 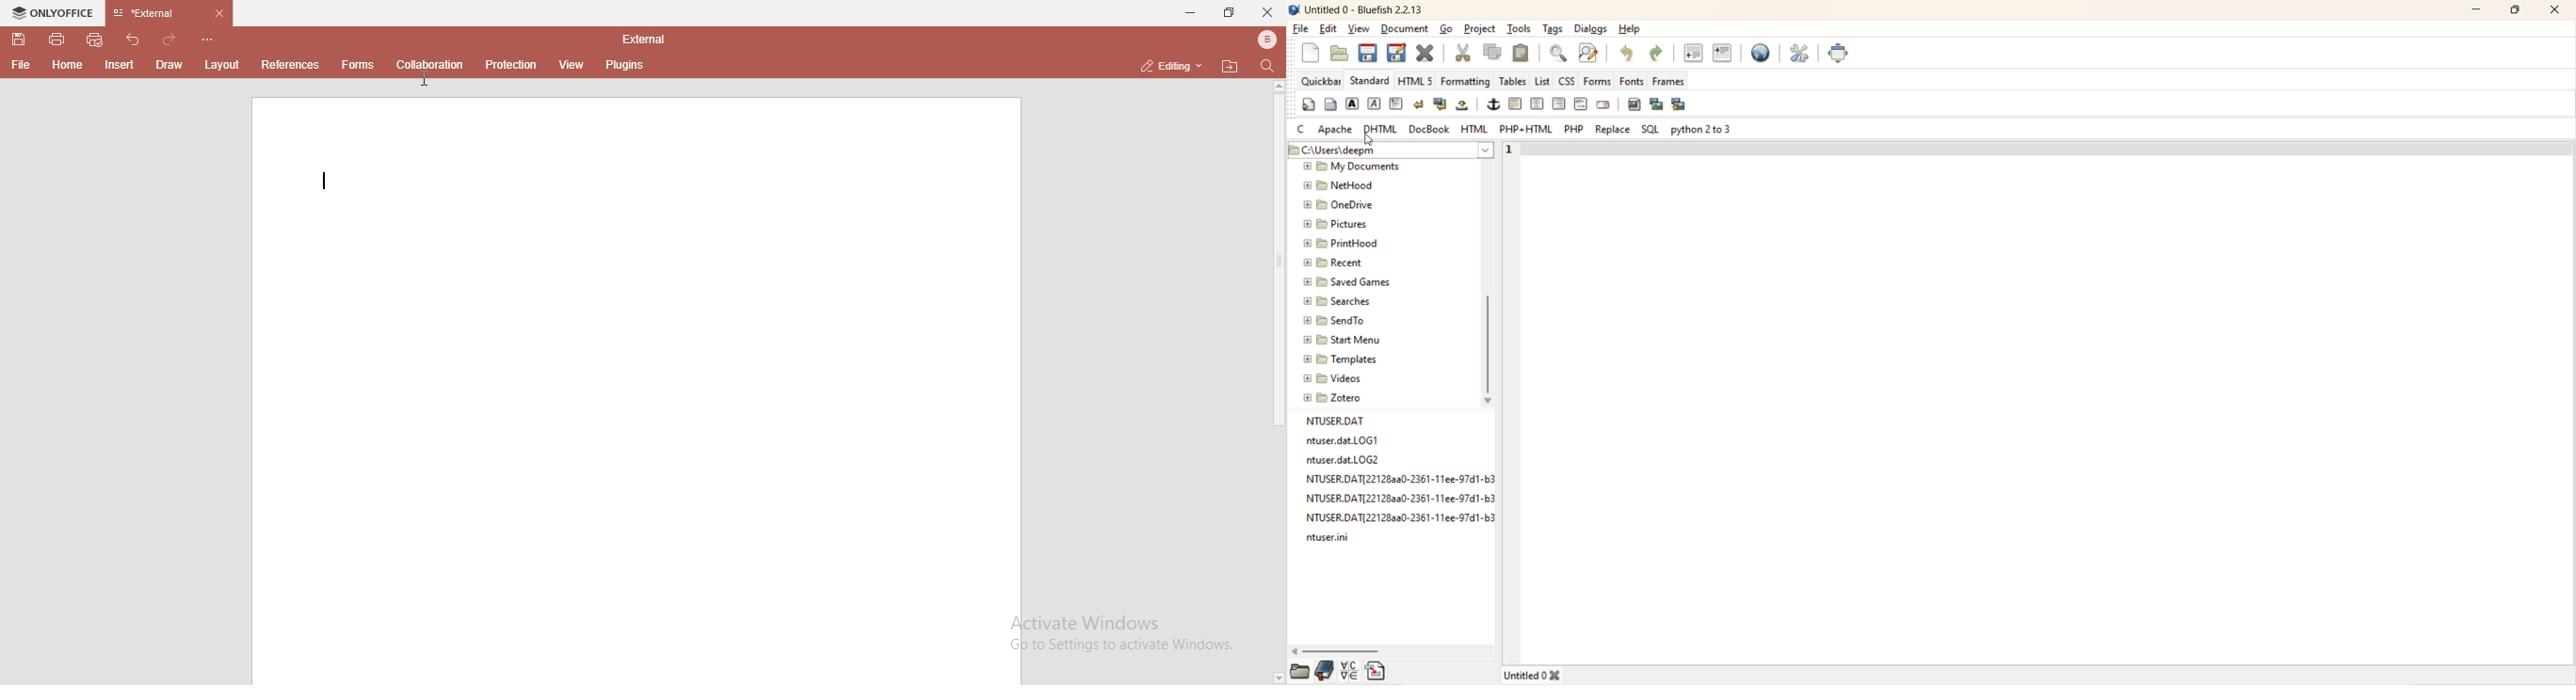 What do you see at coordinates (1491, 105) in the screenshot?
I see `anchor/hyperlink` at bounding box center [1491, 105].